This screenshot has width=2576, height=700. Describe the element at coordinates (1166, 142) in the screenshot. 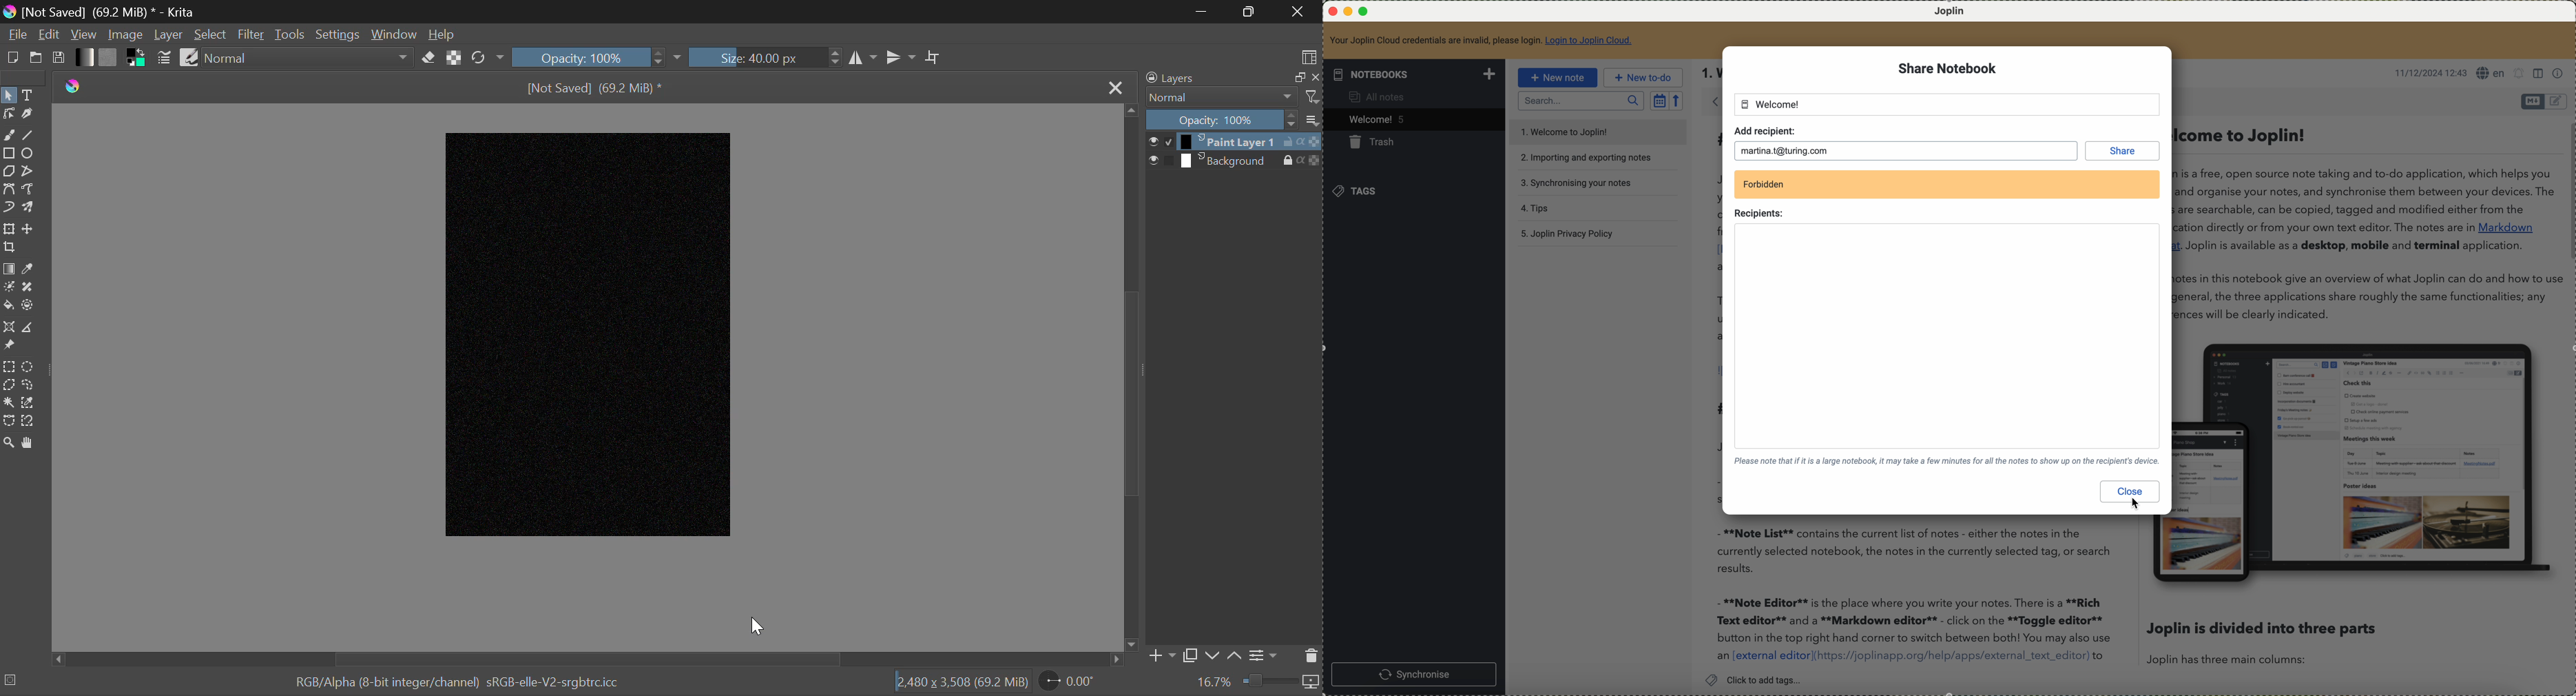

I see `checkbox` at that location.